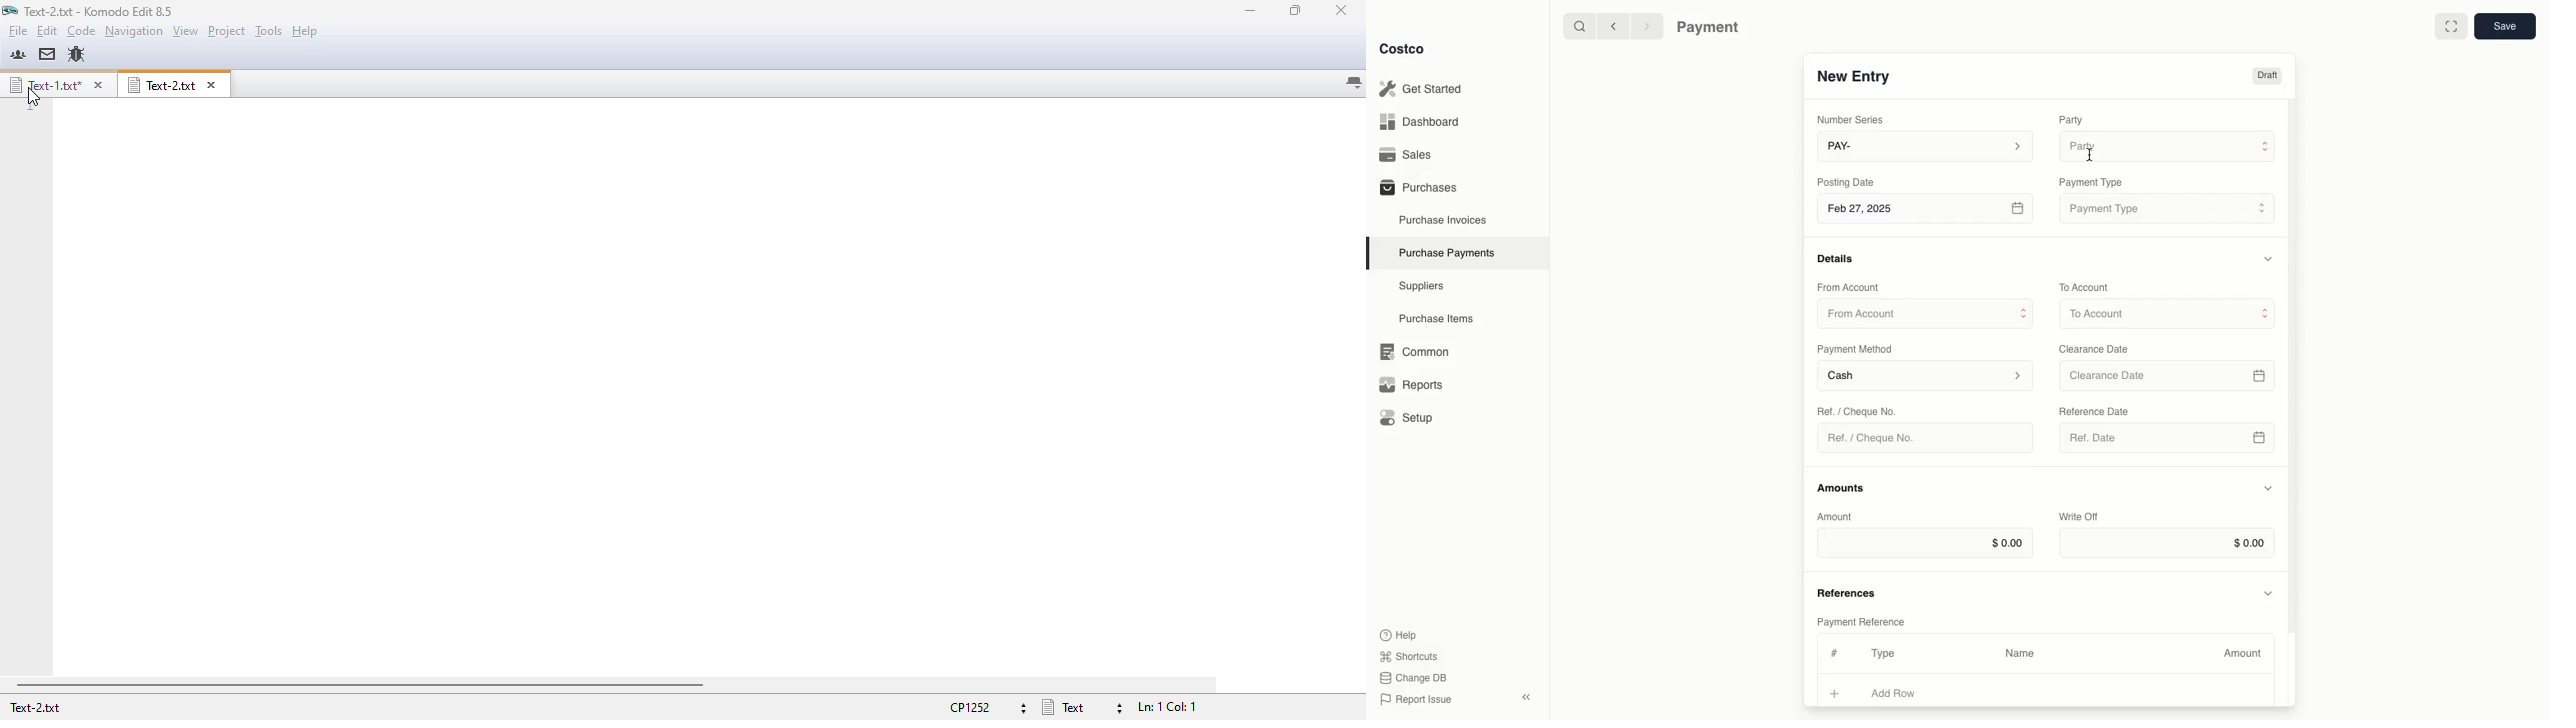 Image resolution: width=2576 pixels, height=728 pixels. Describe the element at coordinates (1412, 419) in the screenshot. I see `Setup` at that location.